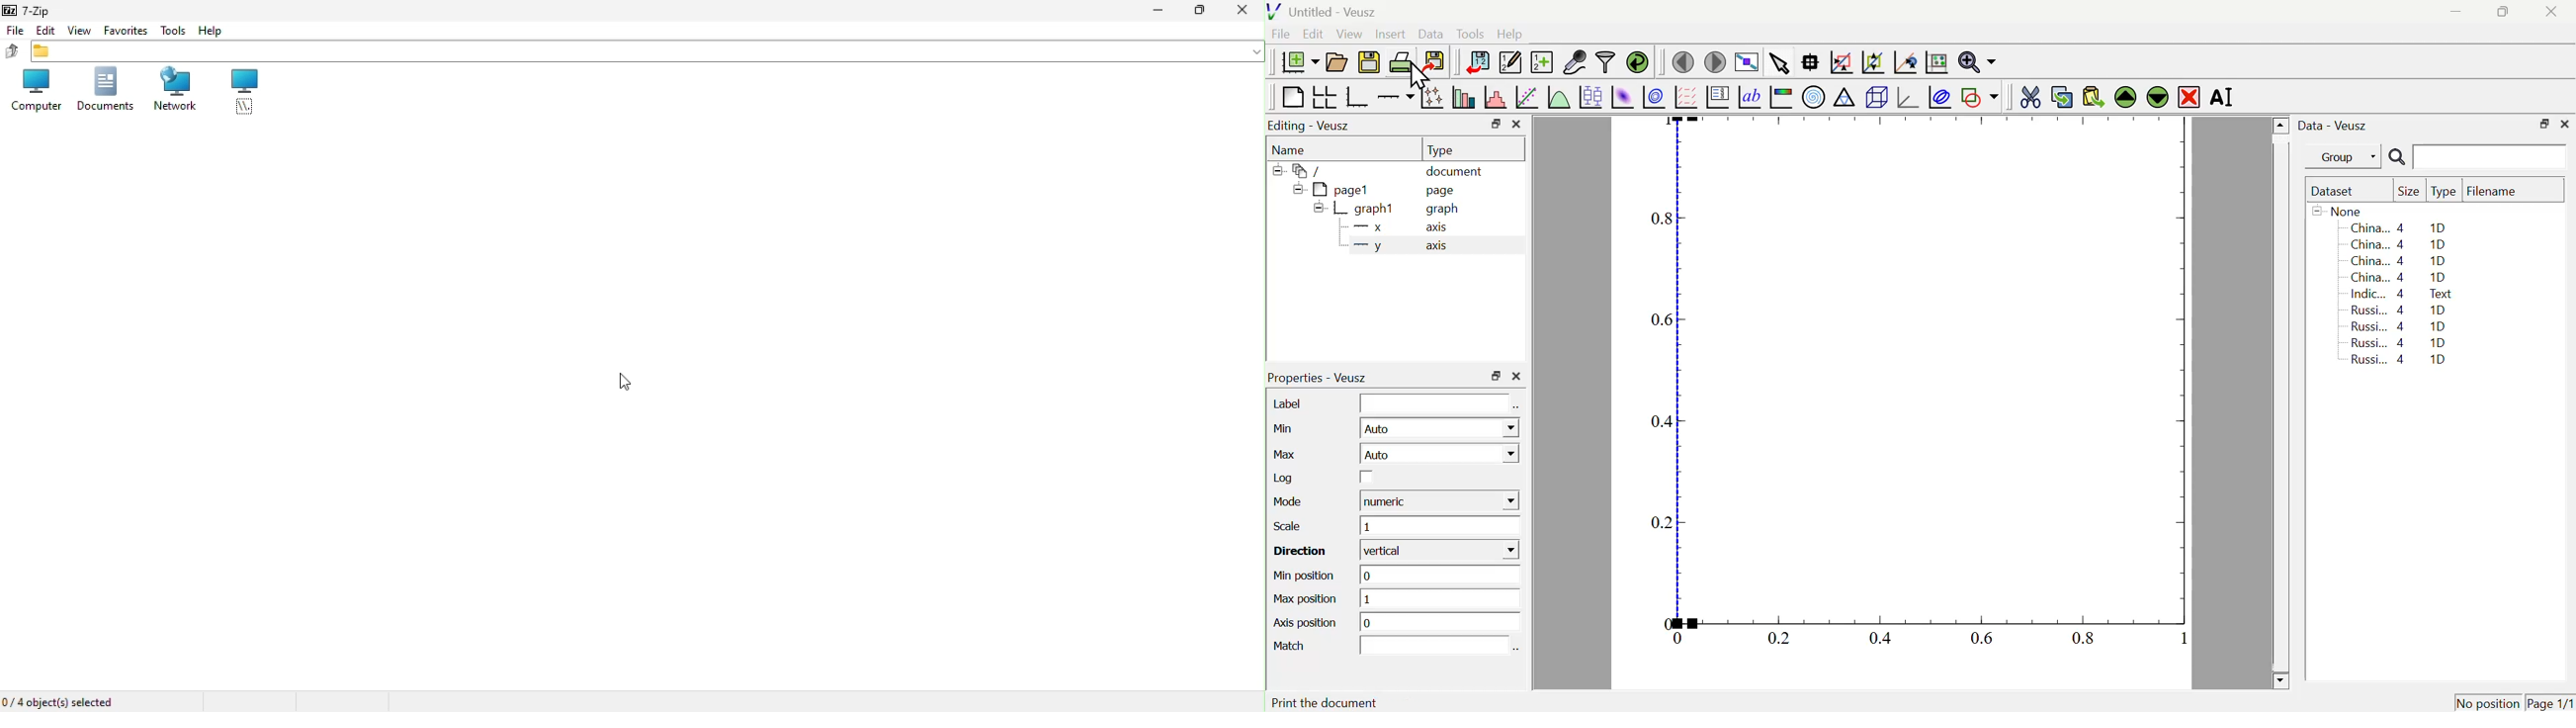 The image size is (2576, 728). Describe the element at coordinates (1654, 98) in the screenshot. I see `Plot 2D set as contours` at that location.